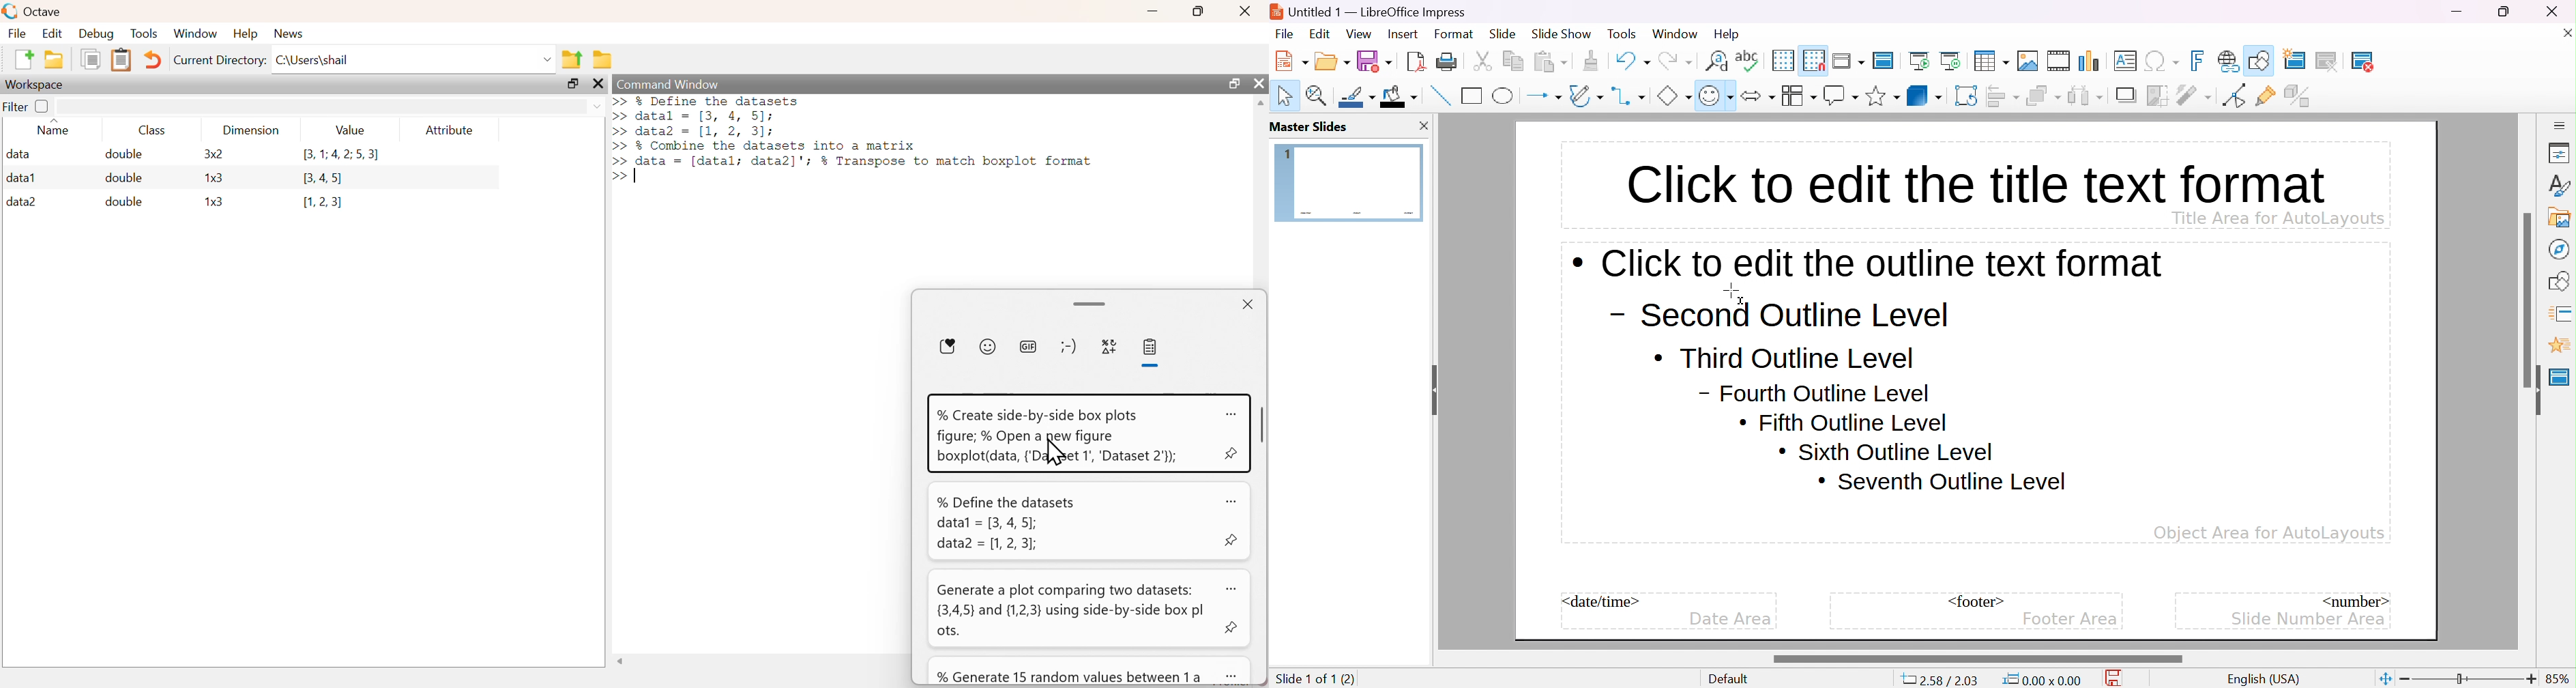  What do you see at coordinates (1090, 302) in the screenshot?
I see `scroll bar` at bounding box center [1090, 302].